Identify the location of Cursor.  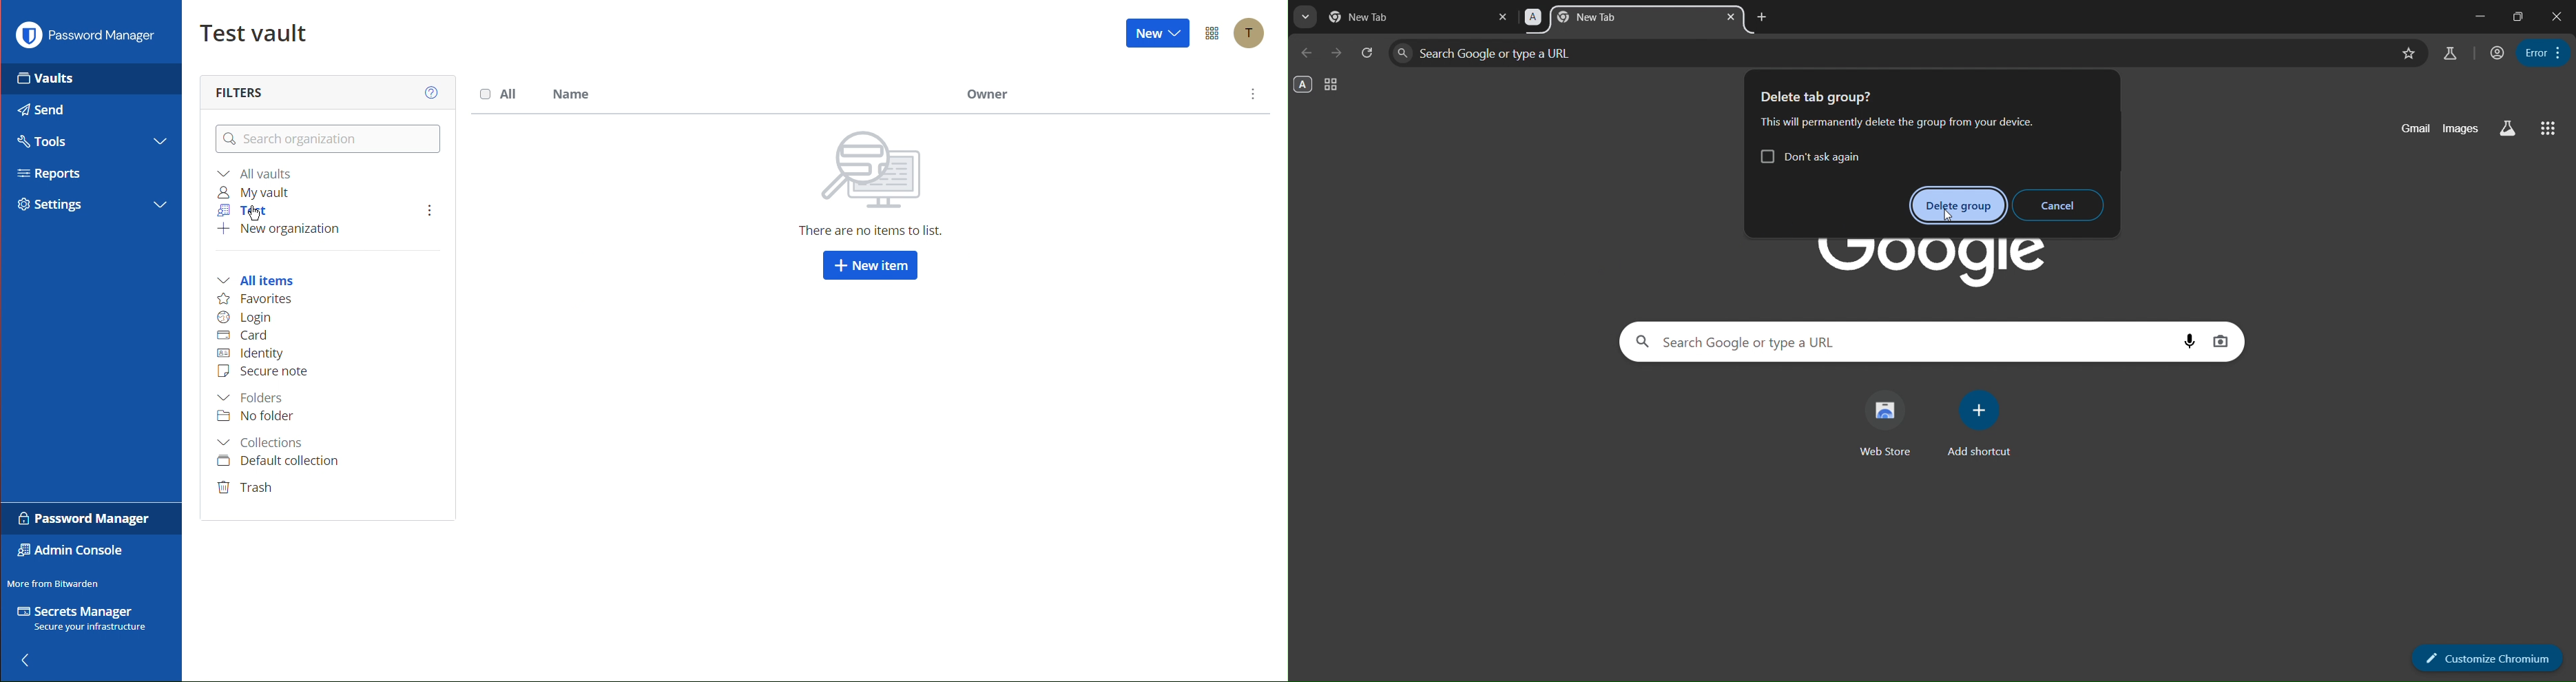
(255, 215).